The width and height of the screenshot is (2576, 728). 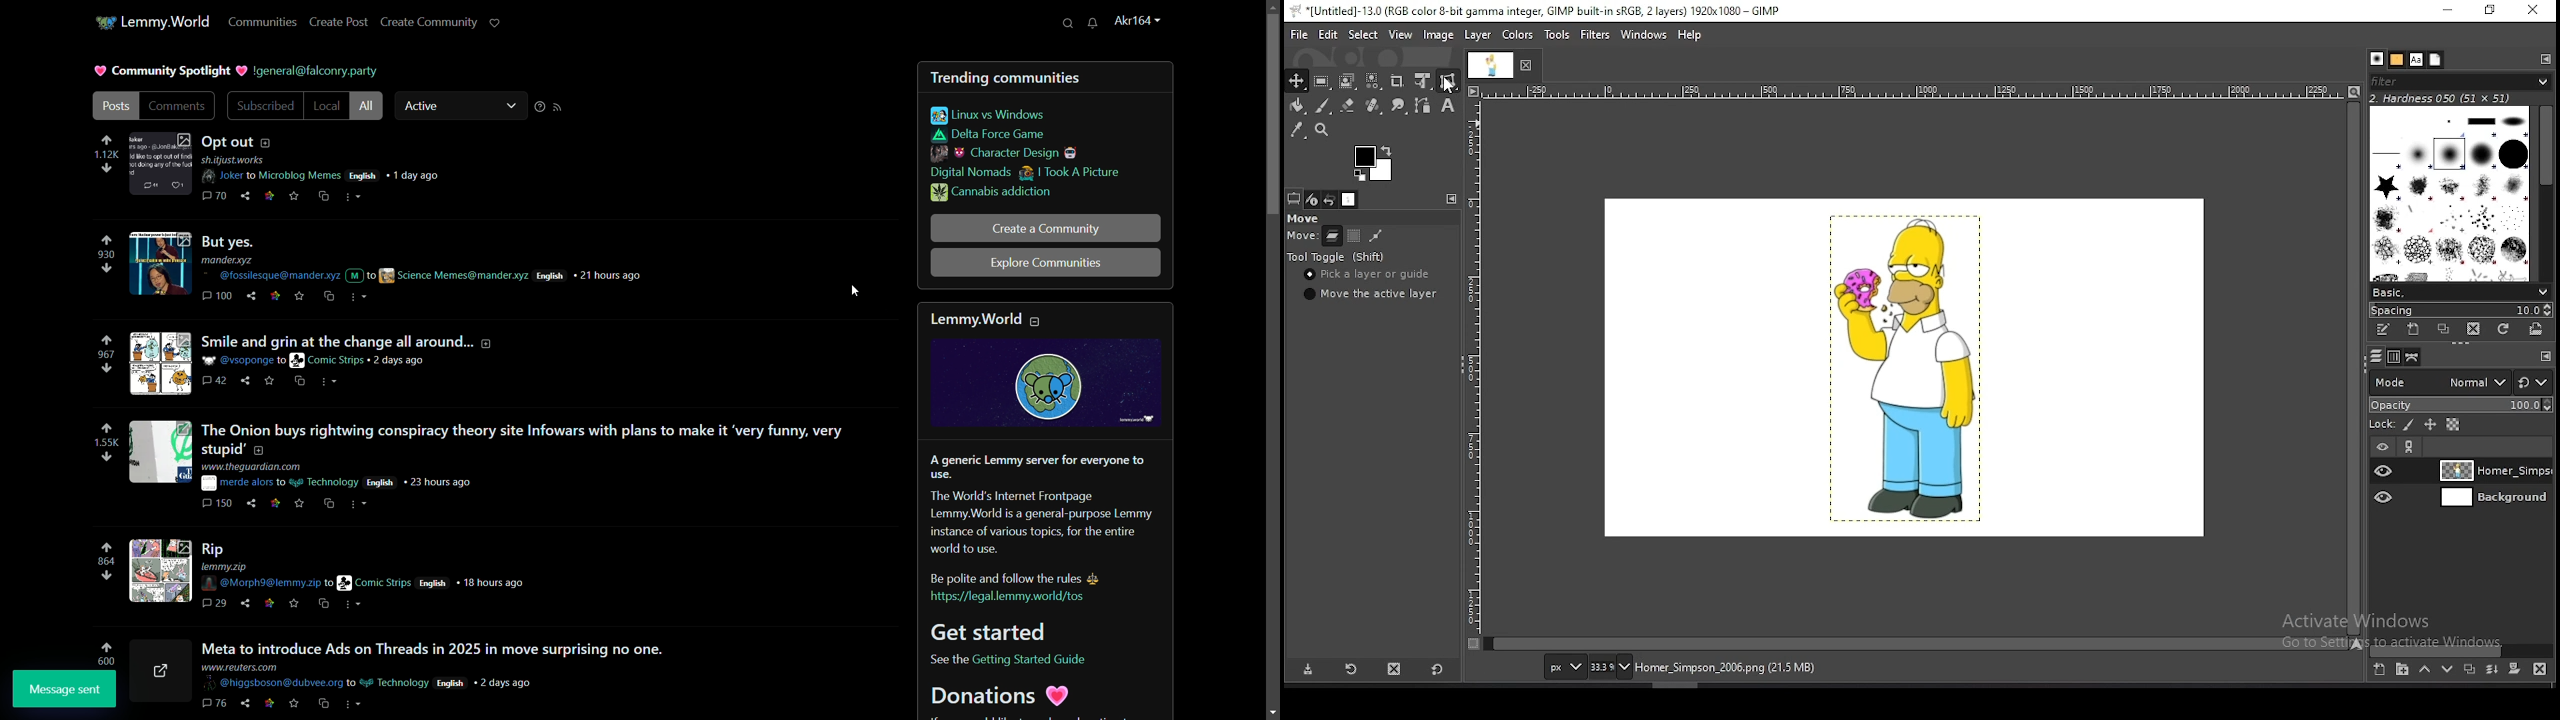 What do you see at coordinates (523, 438) in the screenshot?
I see `post-4` at bounding box center [523, 438].